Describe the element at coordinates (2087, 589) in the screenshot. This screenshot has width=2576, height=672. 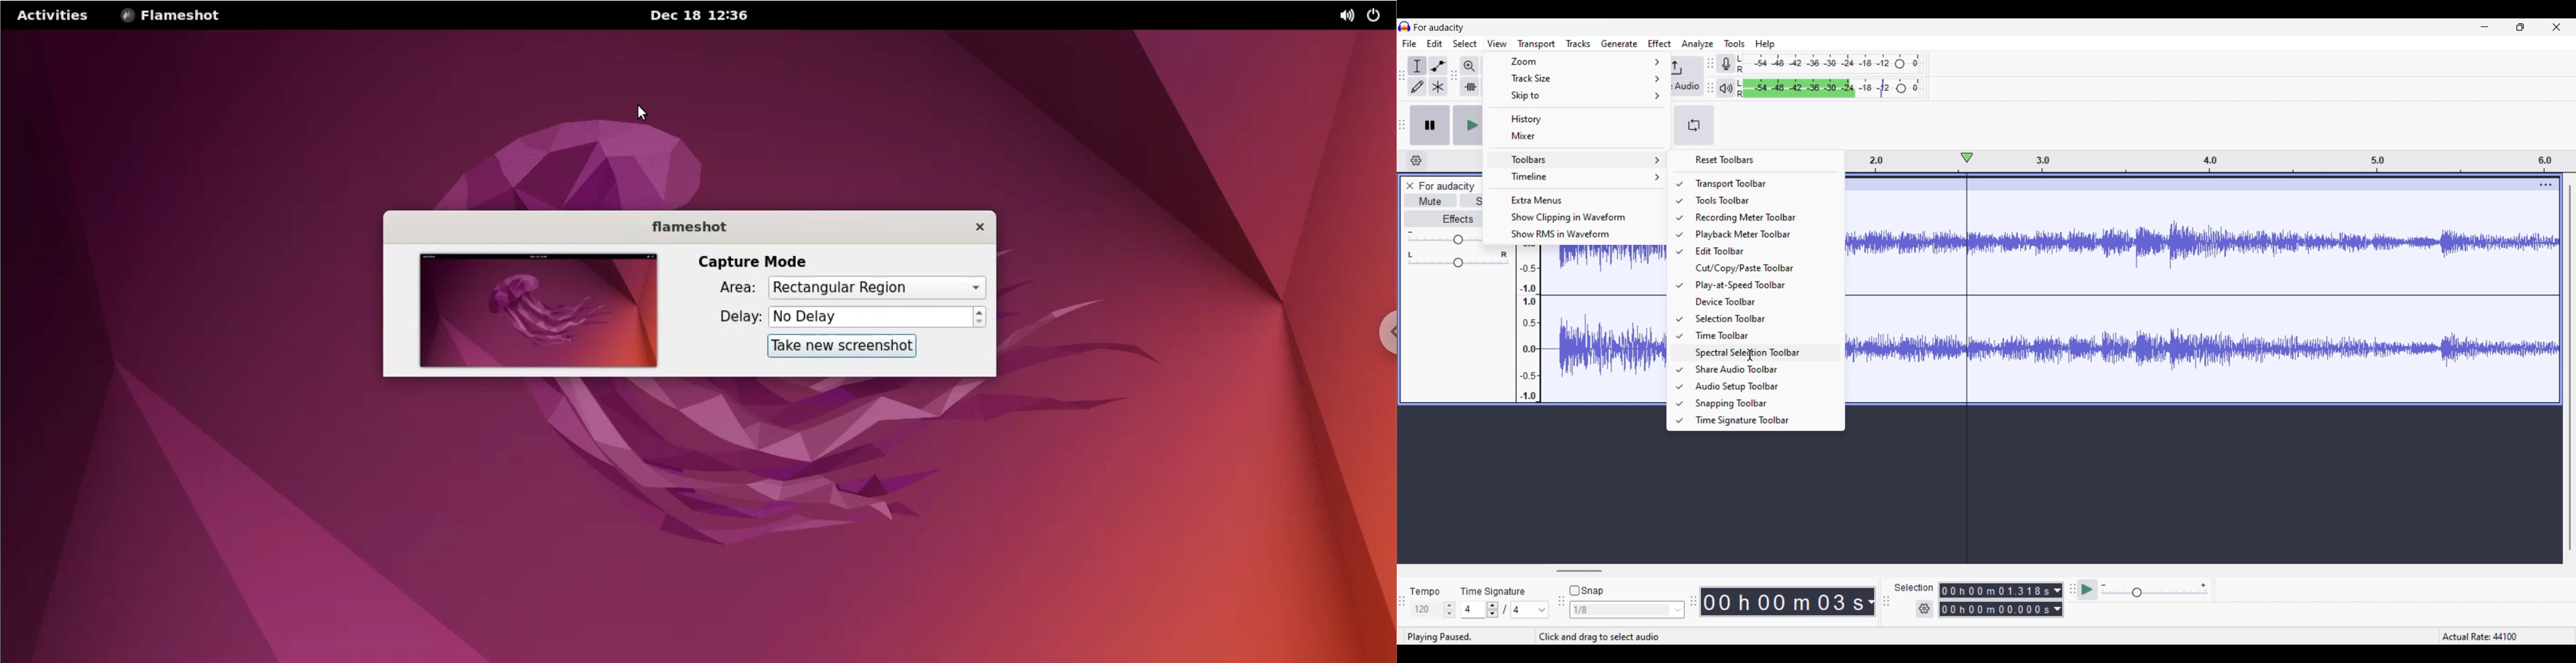
I see `Play at speed/Play at speed once` at that location.